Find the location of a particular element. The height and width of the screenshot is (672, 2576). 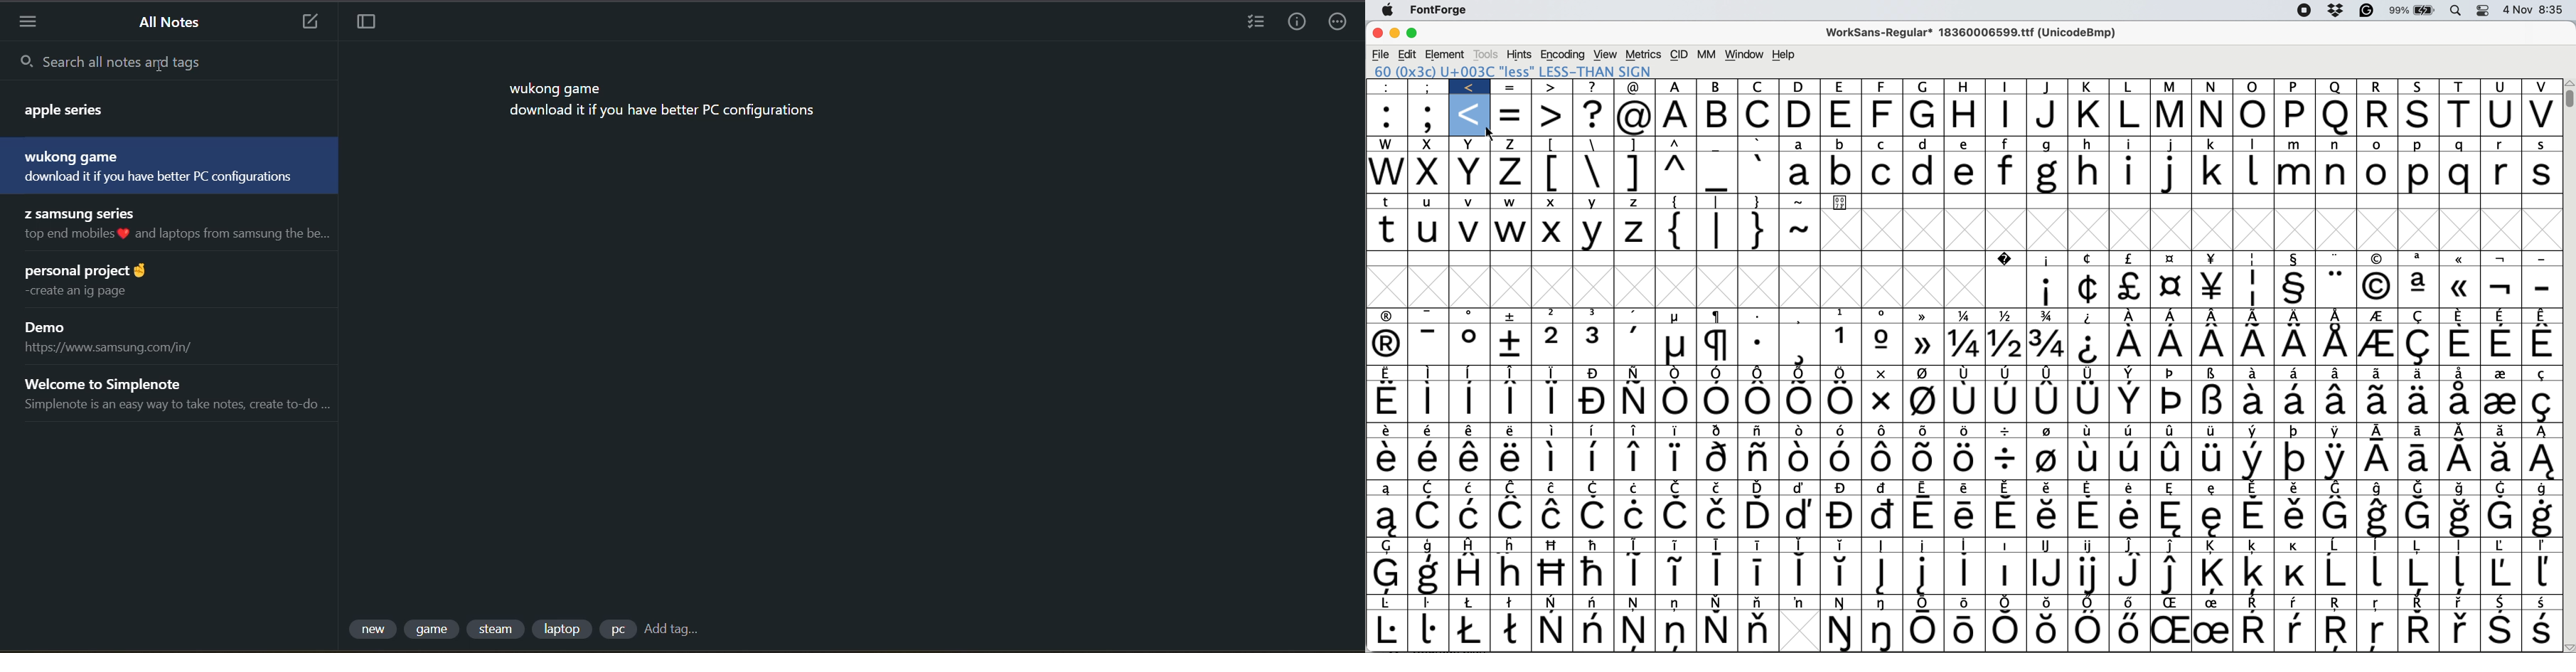

Symbol is located at coordinates (1717, 430).